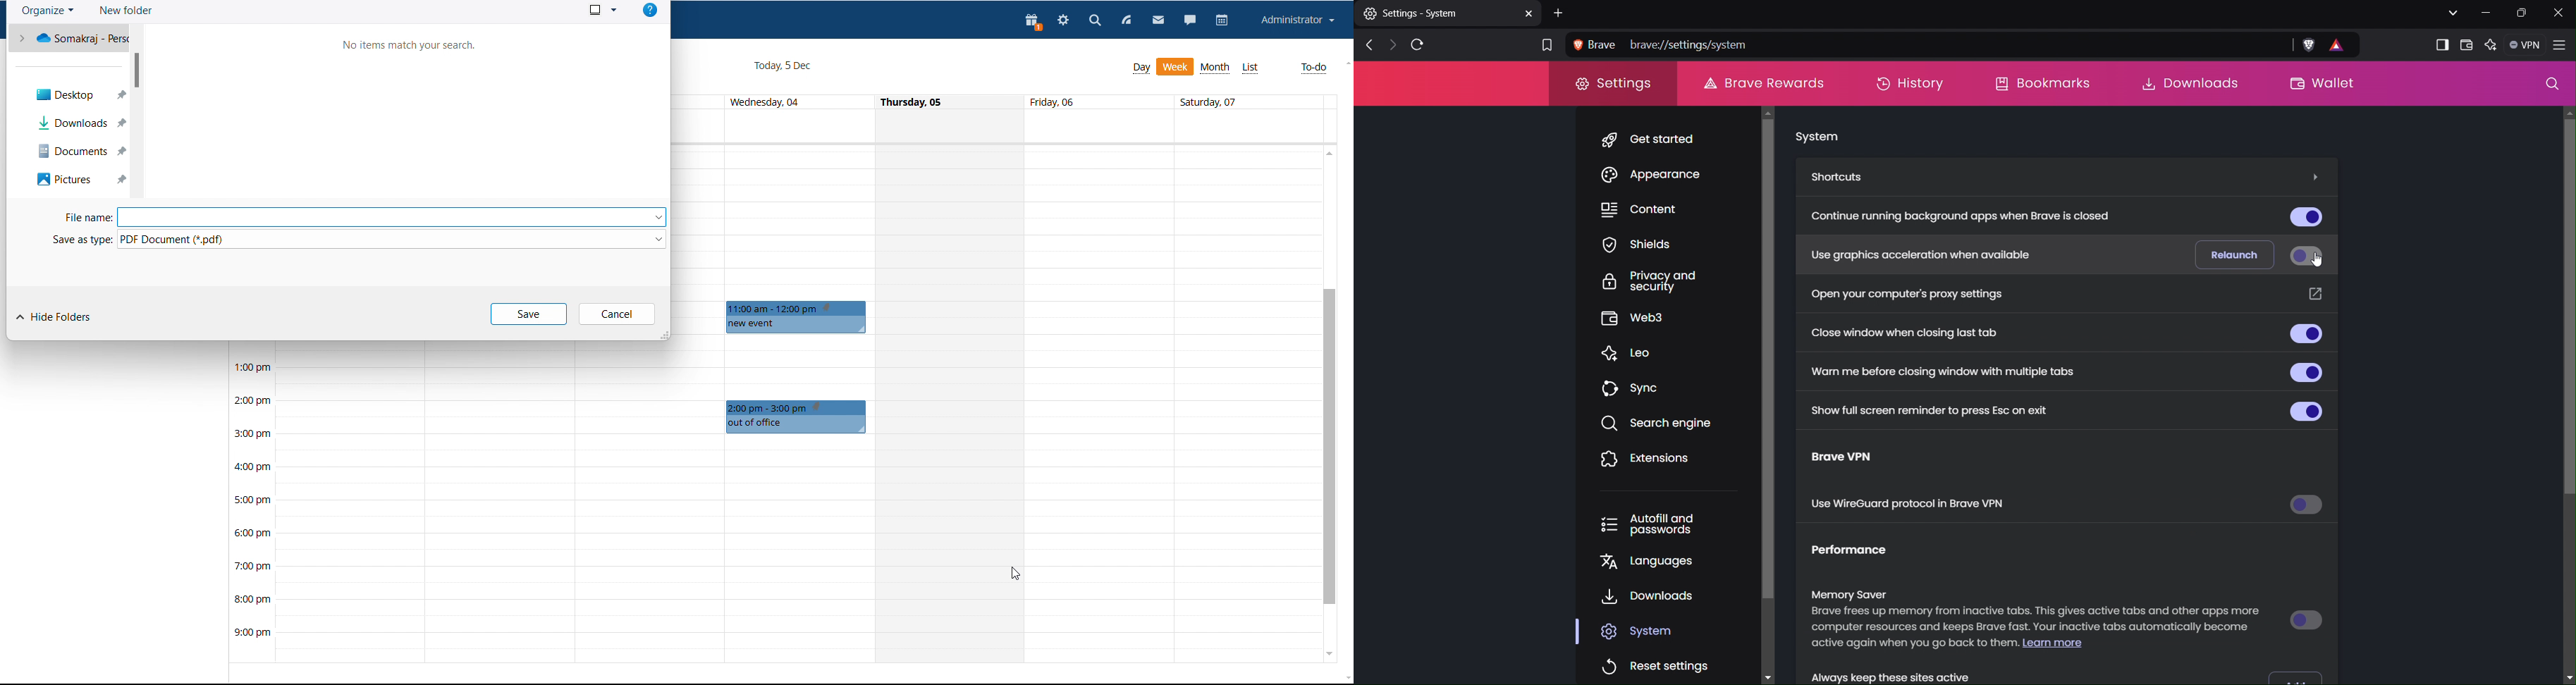 The width and height of the screenshot is (2576, 700). Describe the element at coordinates (1652, 244) in the screenshot. I see `Shields` at that location.